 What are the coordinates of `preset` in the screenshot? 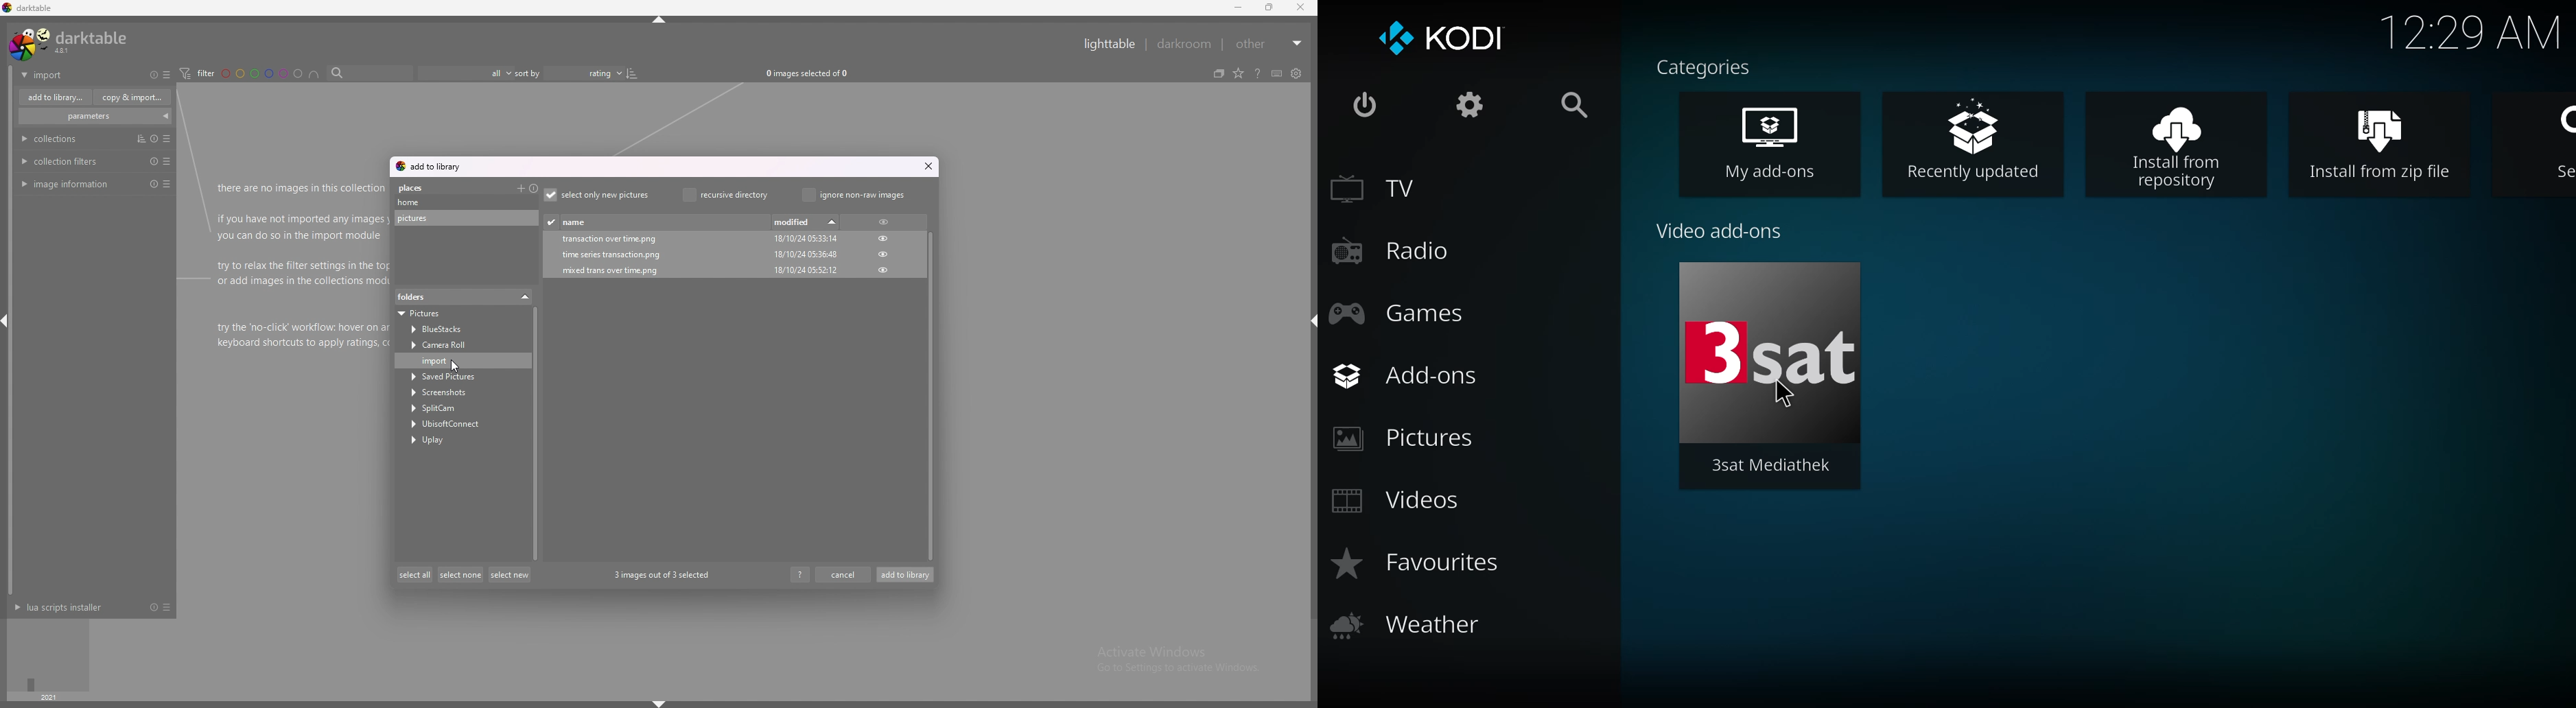 It's located at (167, 139).